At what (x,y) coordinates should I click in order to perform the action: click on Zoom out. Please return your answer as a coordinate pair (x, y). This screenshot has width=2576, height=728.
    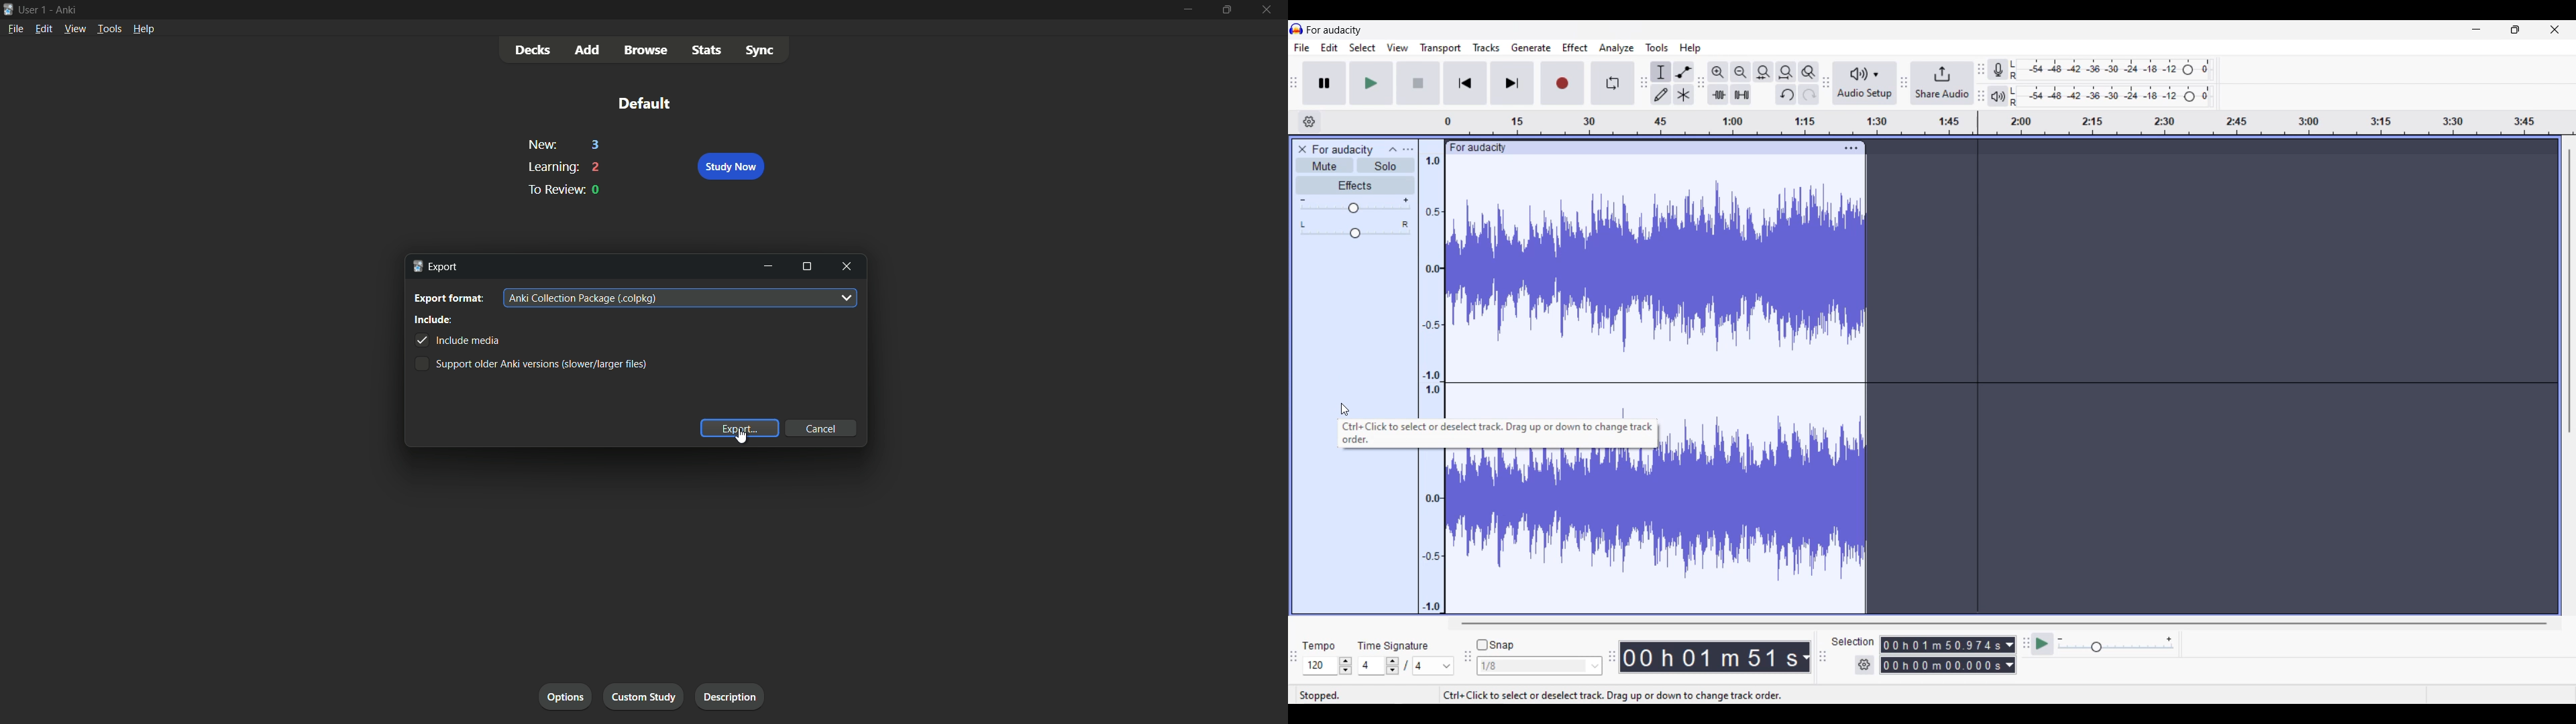
    Looking at the image, I should click on (1741, 72).